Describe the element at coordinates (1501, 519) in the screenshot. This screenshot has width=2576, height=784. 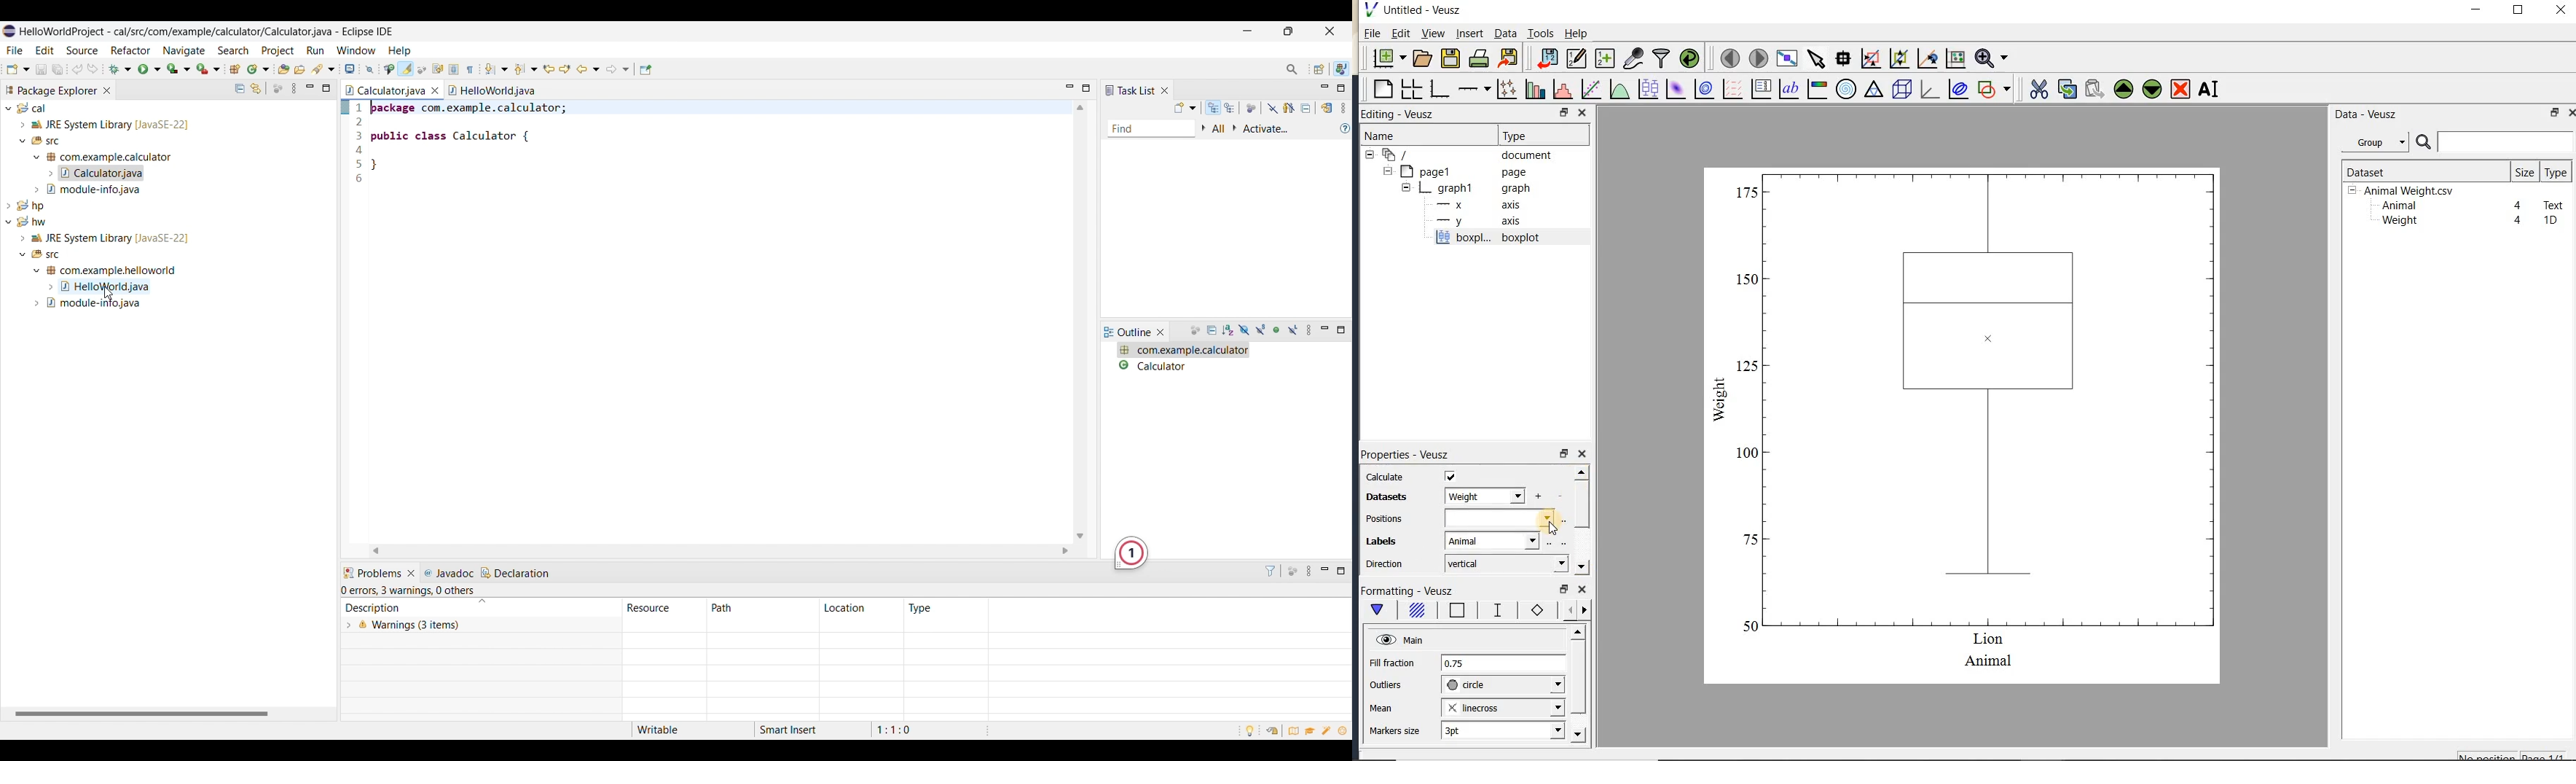
I see `input field` at that location.